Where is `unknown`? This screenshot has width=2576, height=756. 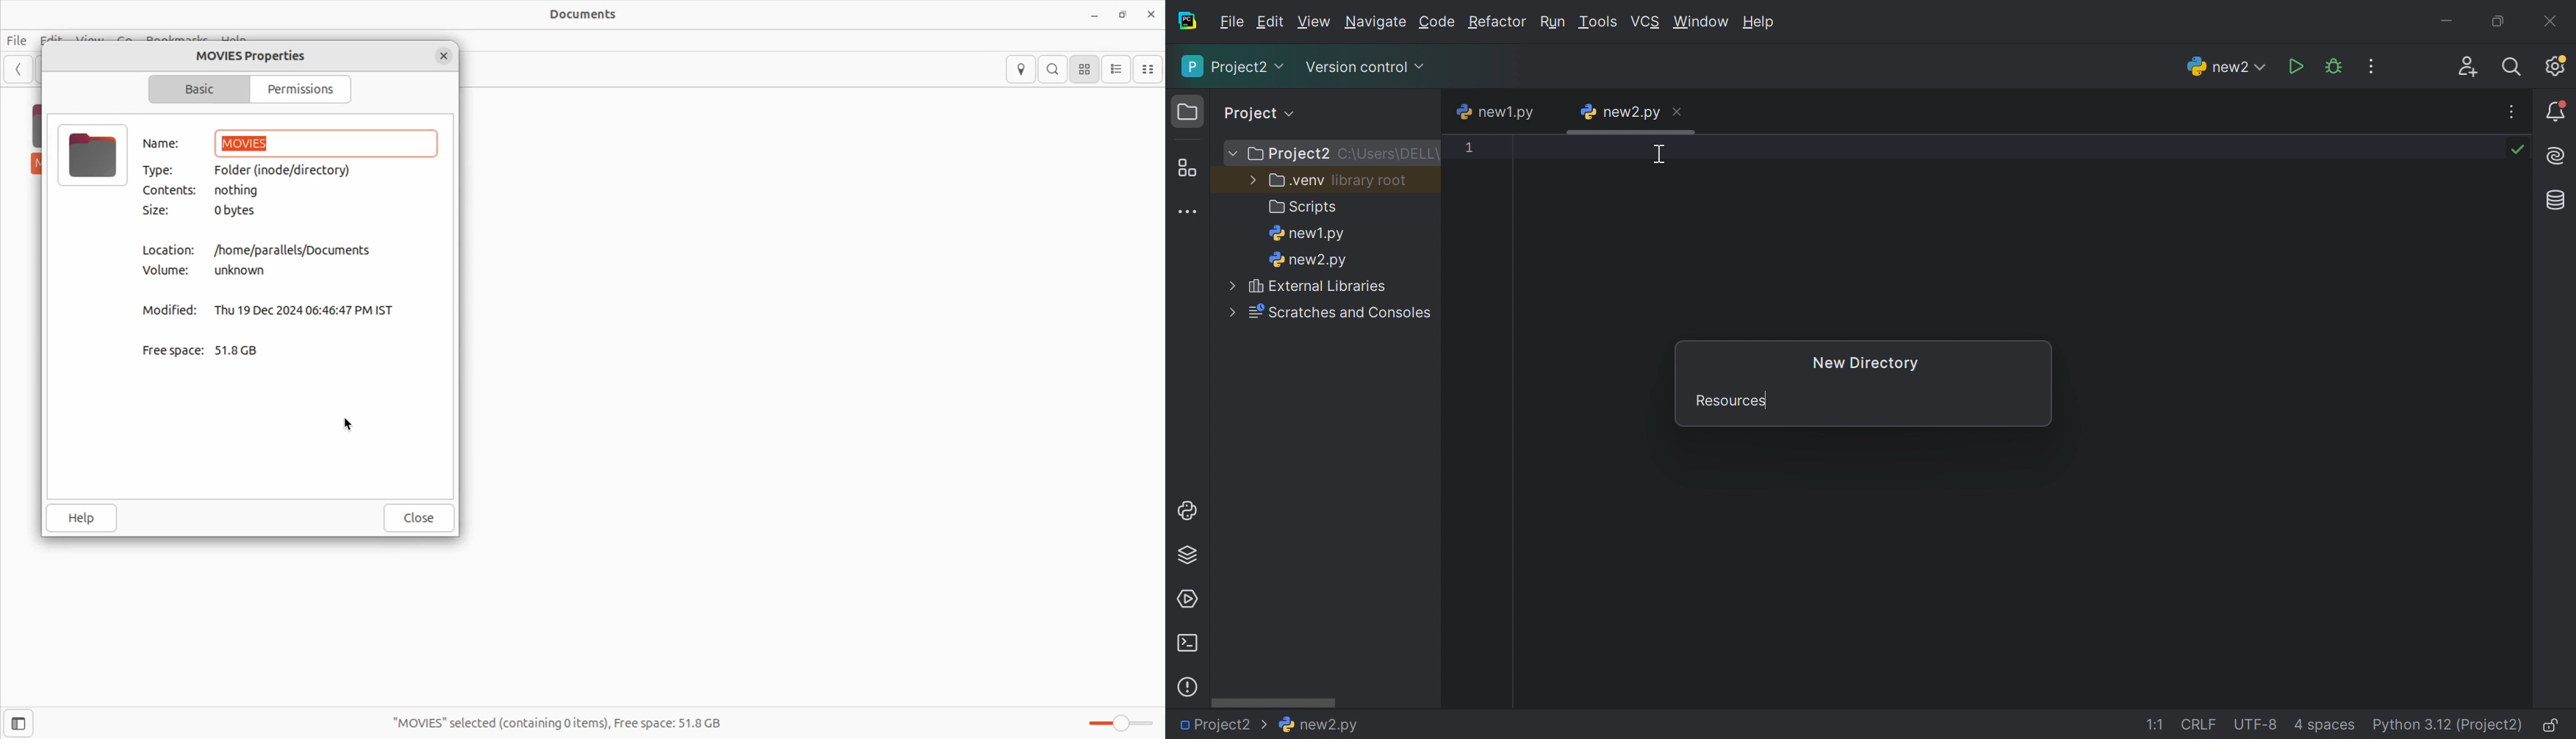
unknown is located at coordinates (245, 272).